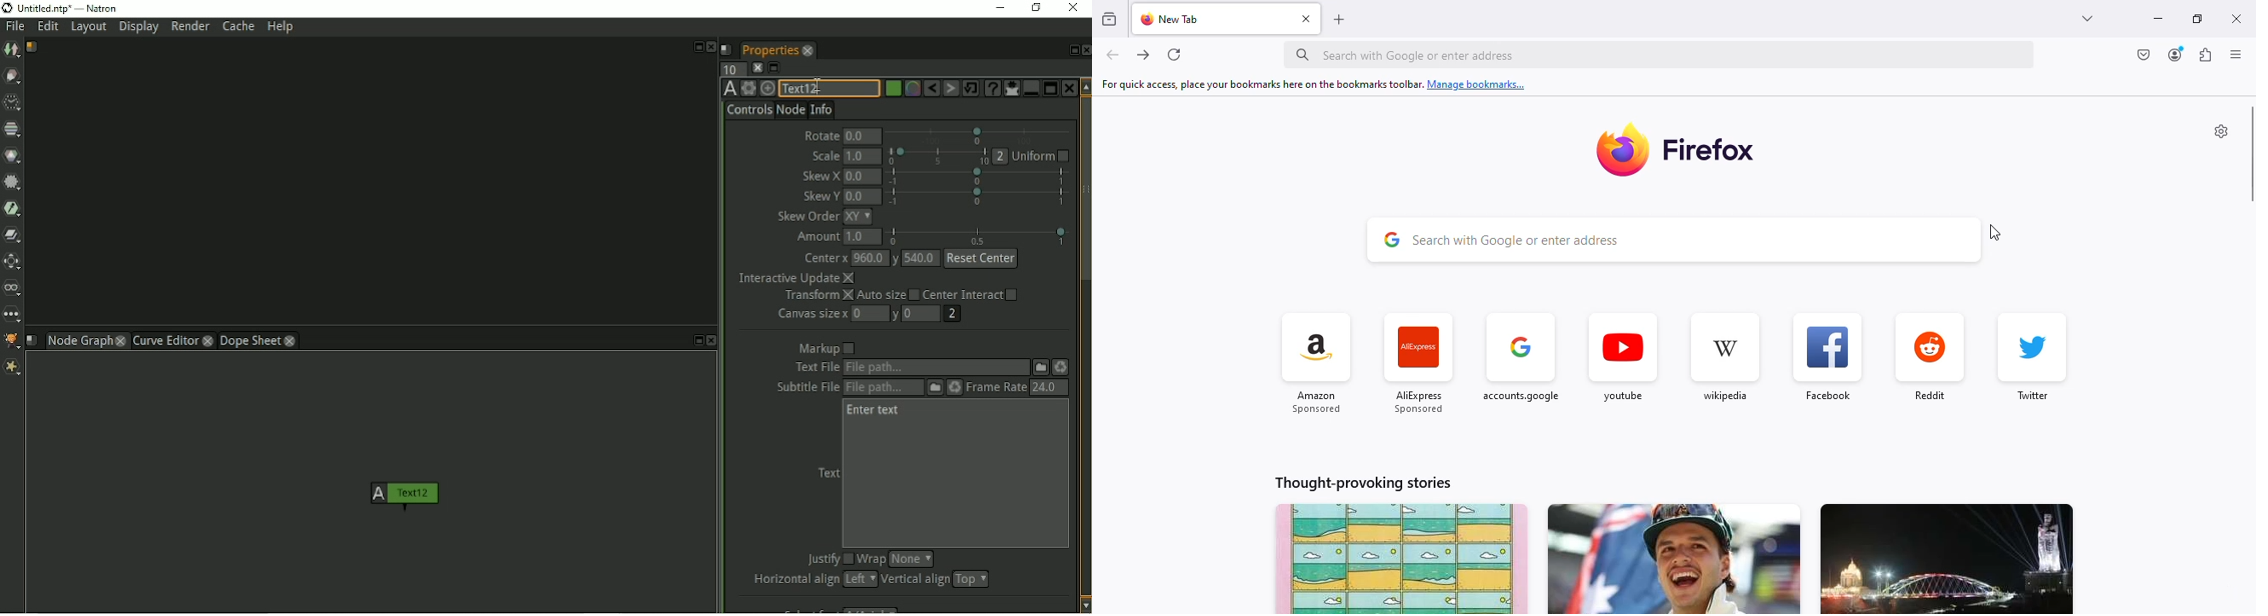  I want to click on reddit, so click(1930, 359).